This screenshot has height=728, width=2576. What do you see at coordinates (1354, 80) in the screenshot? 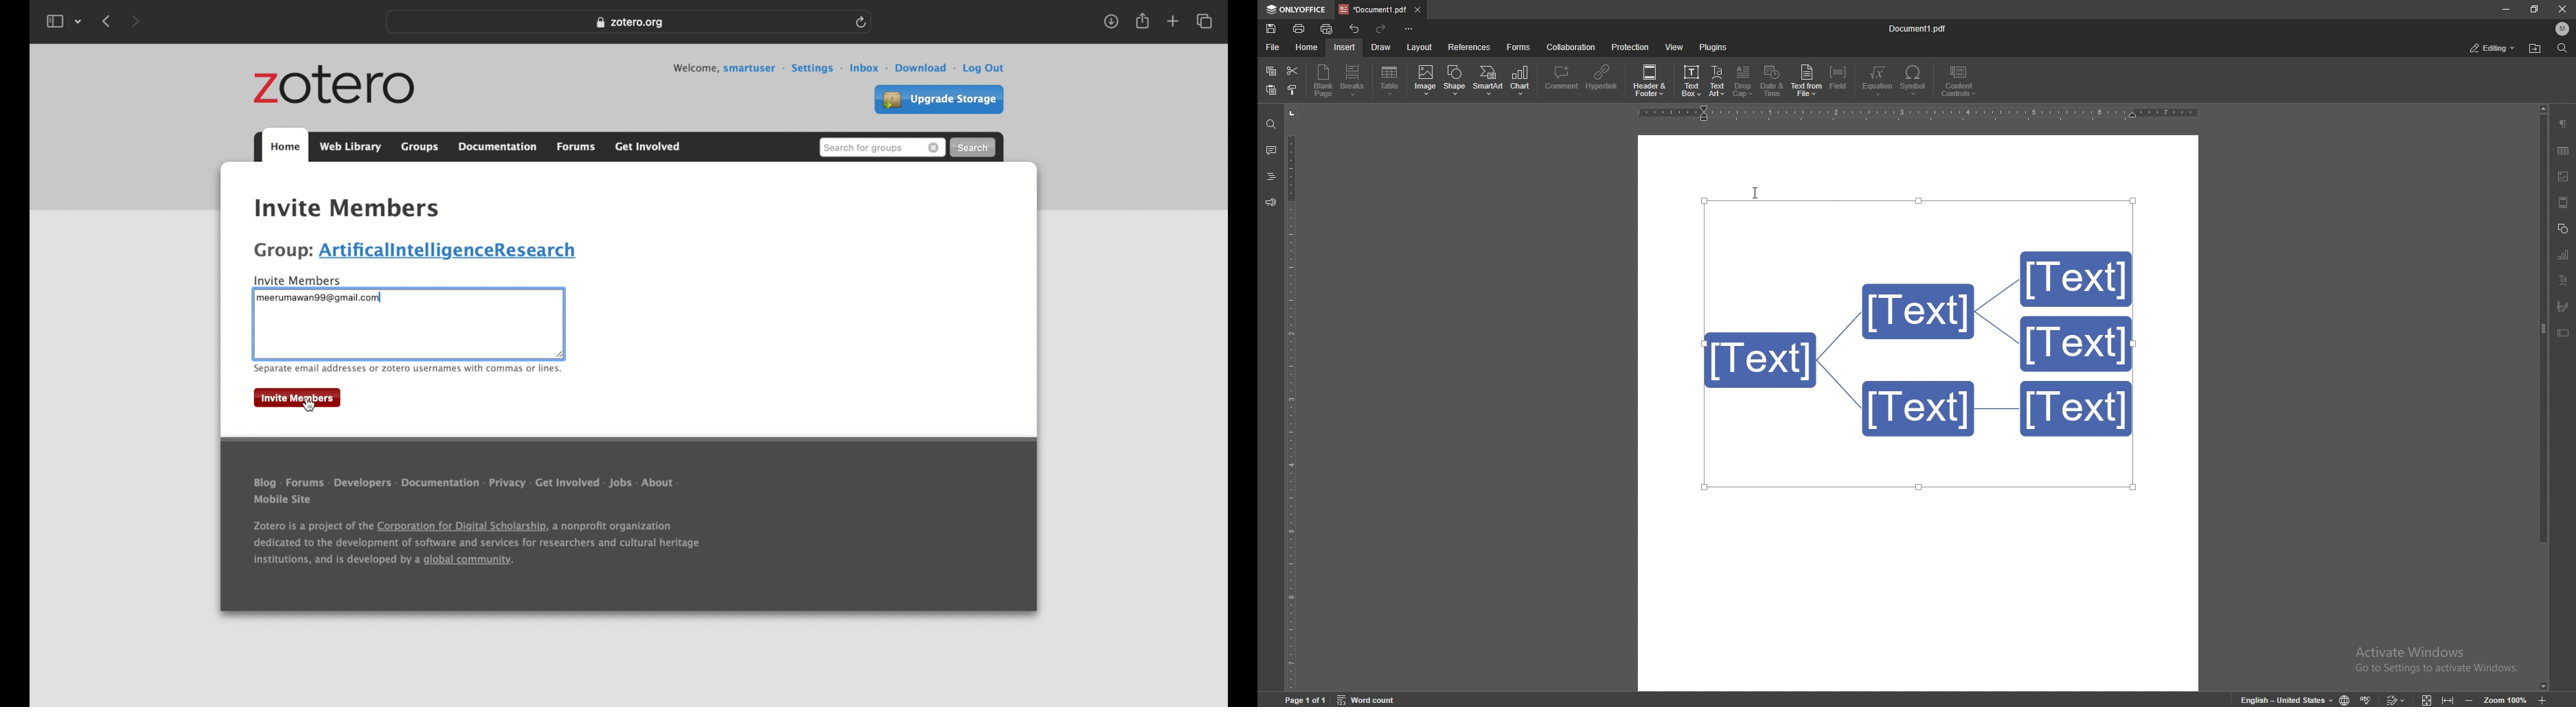
I see `breaks` at bounding box center [1354, 80].